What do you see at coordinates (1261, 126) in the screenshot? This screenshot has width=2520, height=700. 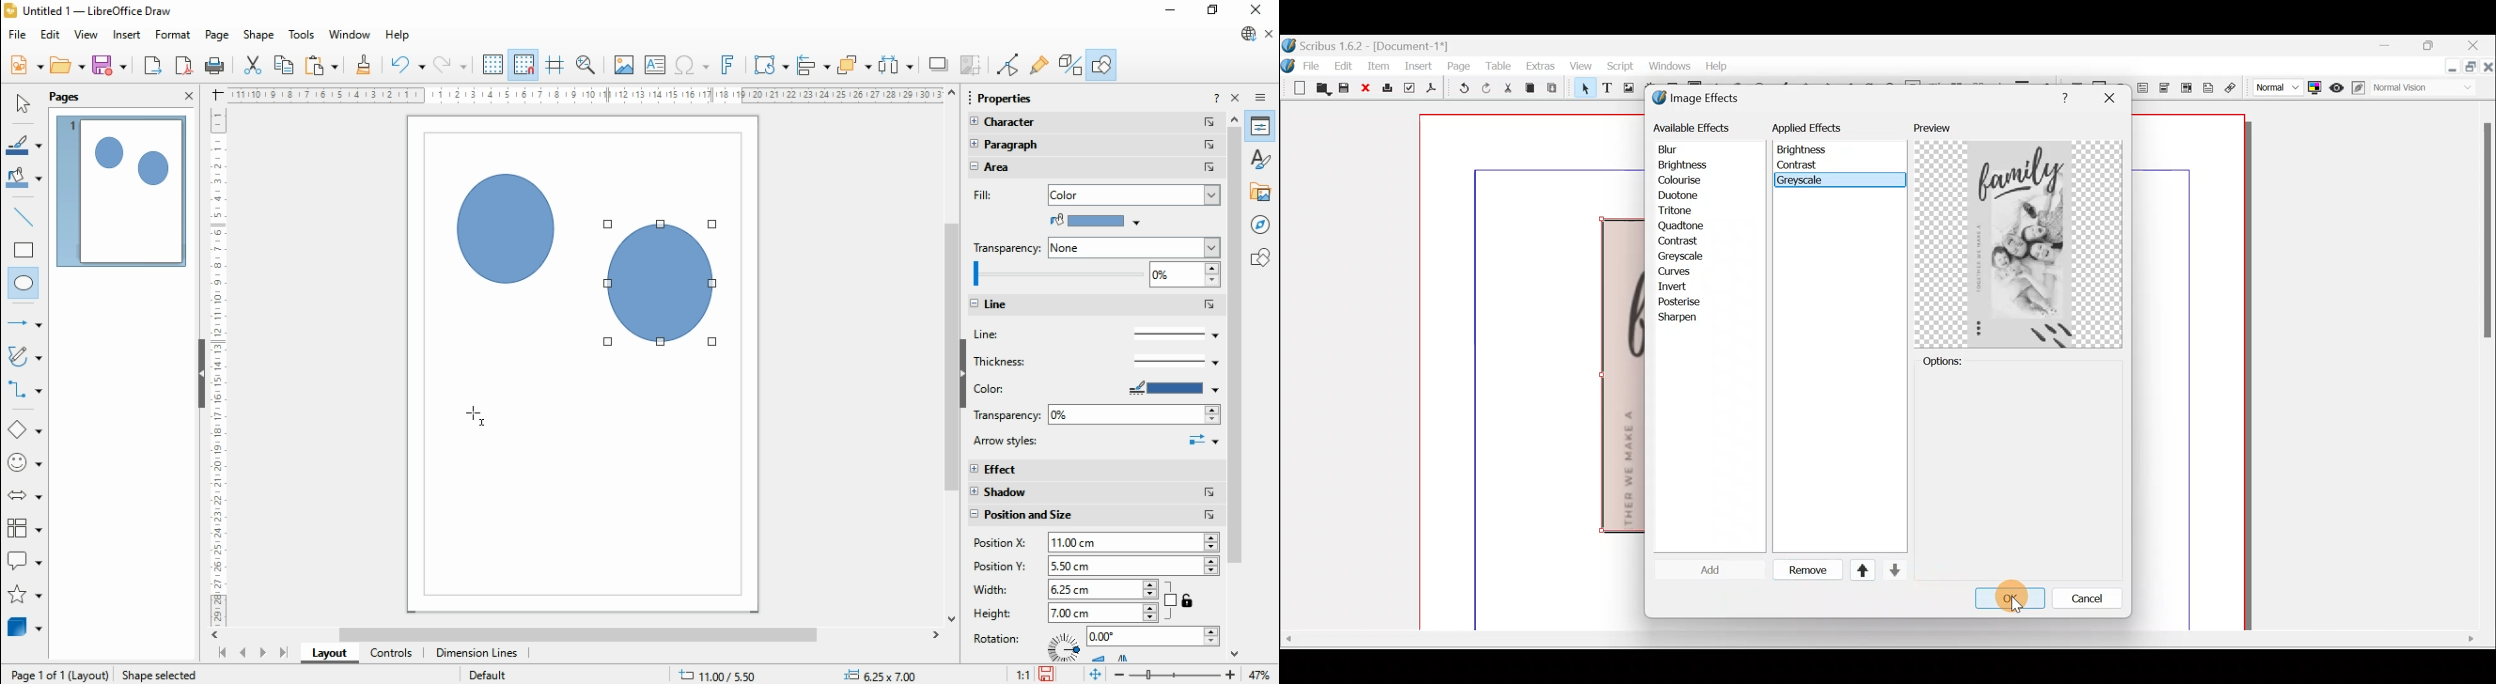 I see `properties` at bounding box center [1261, 126].